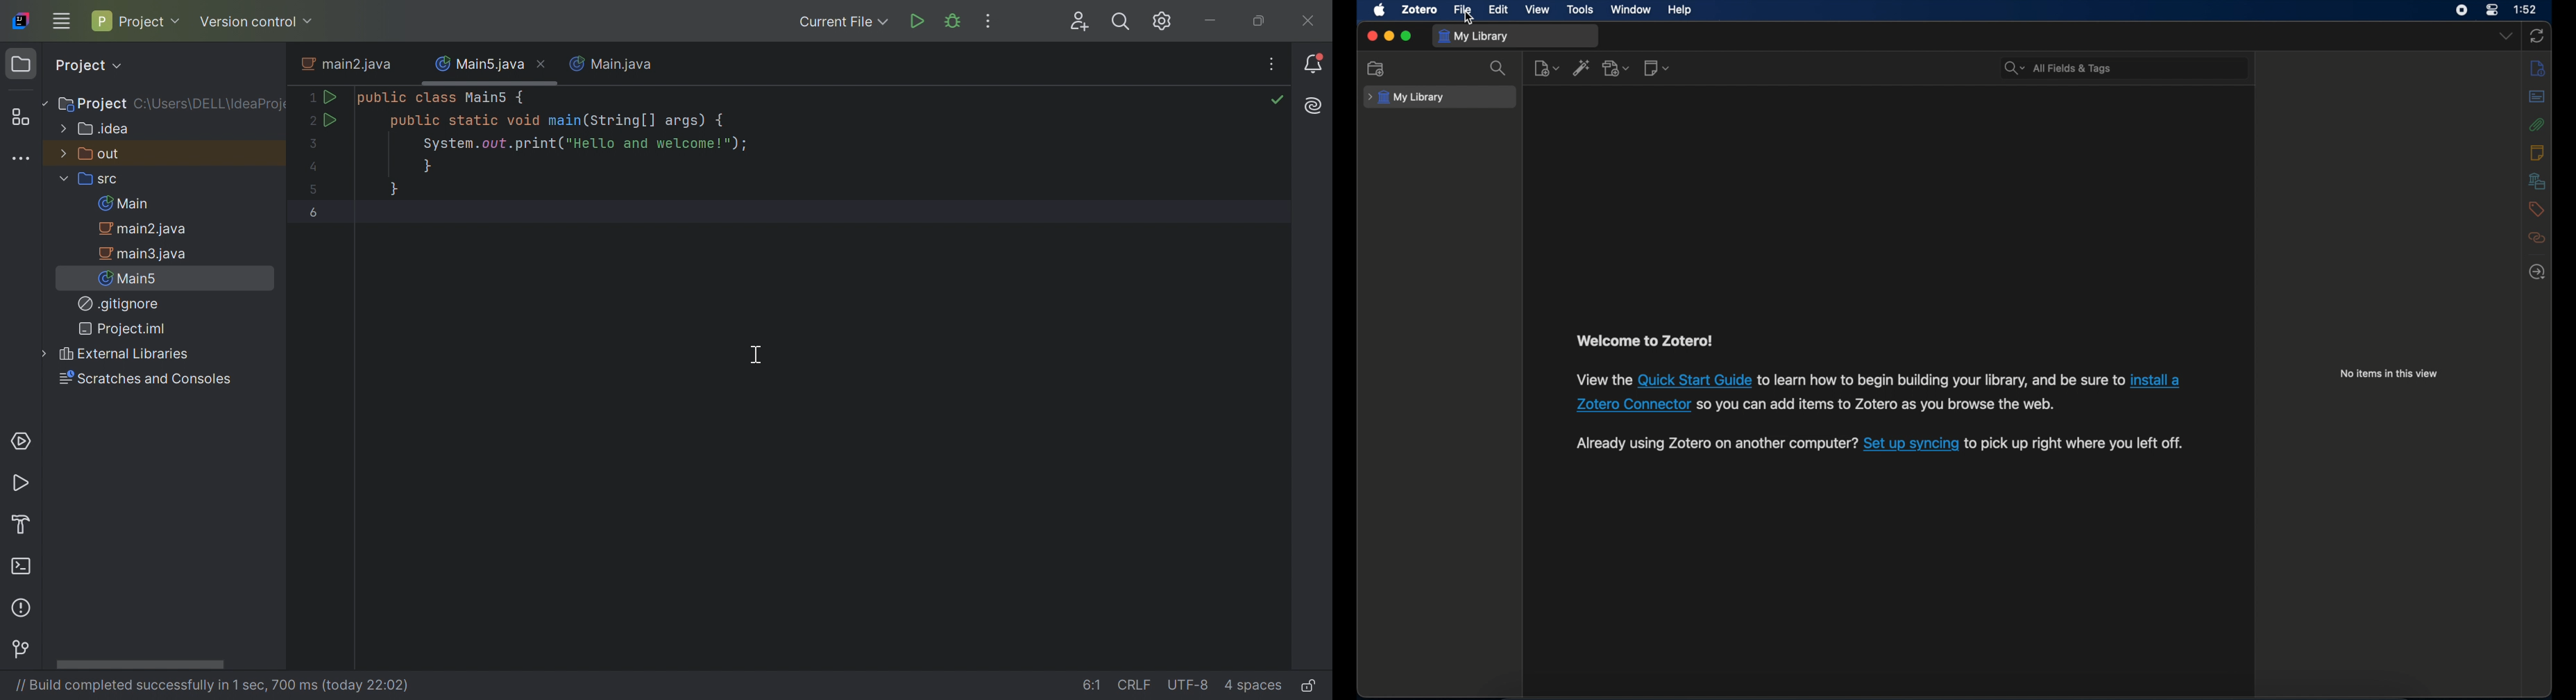 This screenshot has width=2576, height=700. Describe the element at coordinates (330, 96) in the screenshot. I see `Run` at that location.